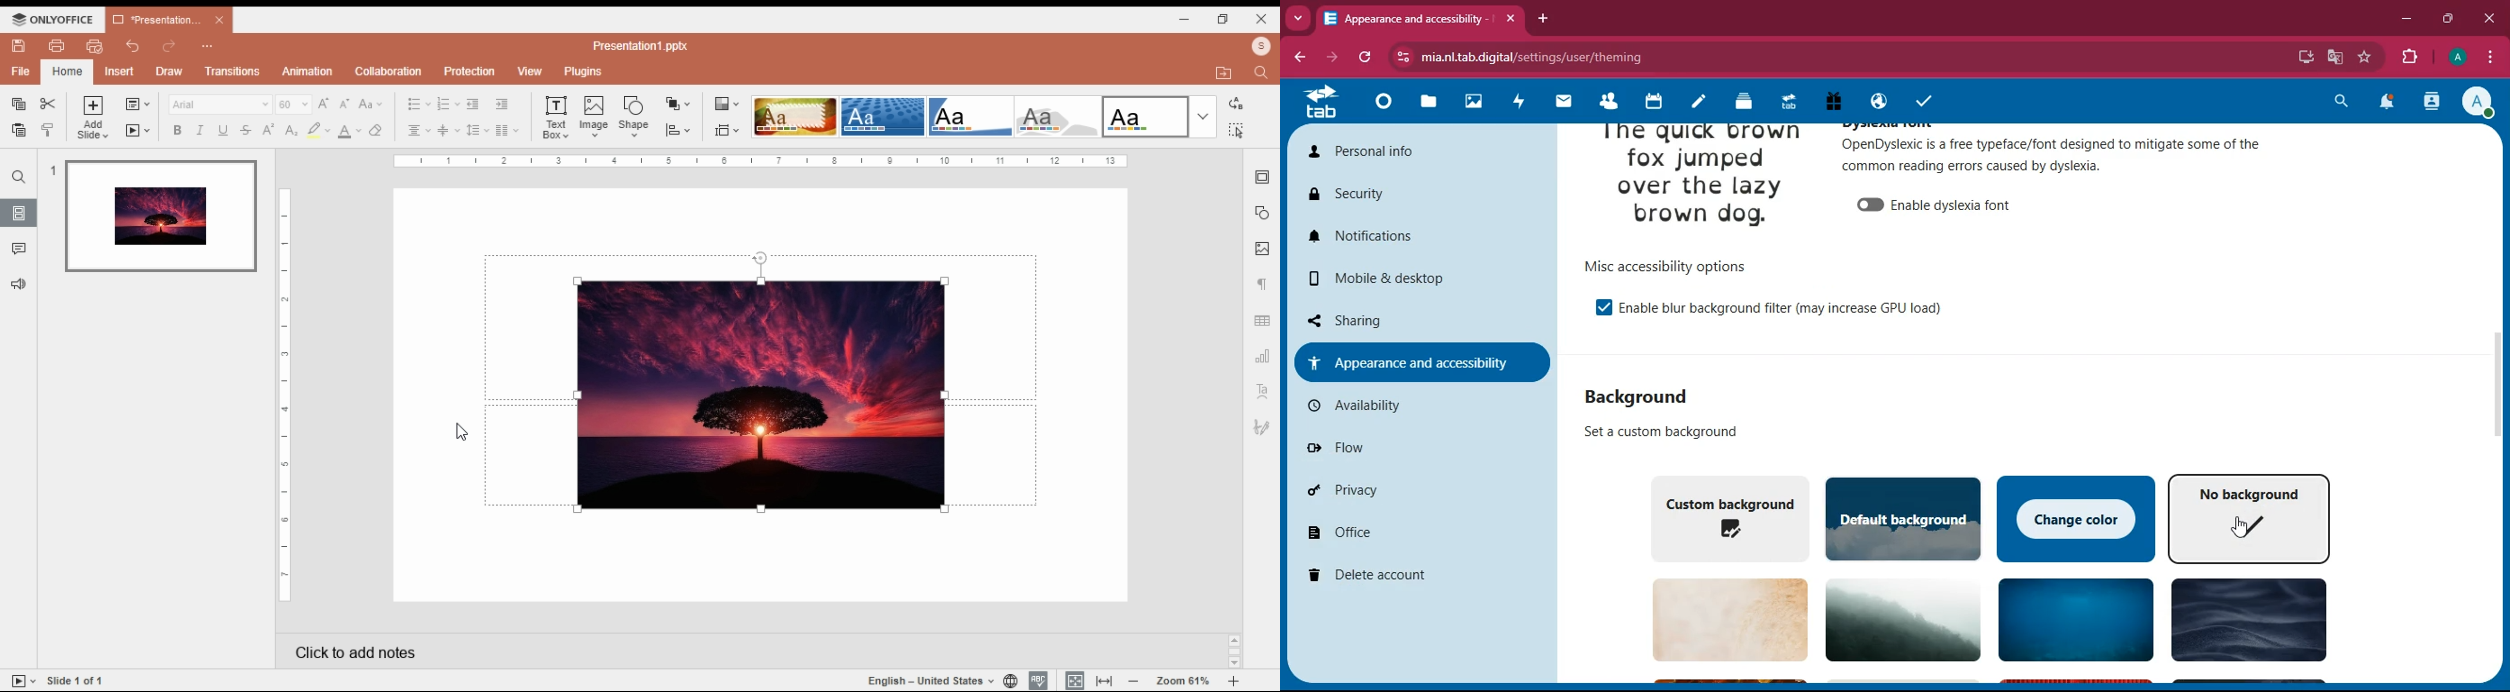 Image resolution: width=2520 pixels, height=700 pixels. What do you see at coordinates (1403, 490) in the screenshot?
I see `privacy` at bounding box center [1403, 490].